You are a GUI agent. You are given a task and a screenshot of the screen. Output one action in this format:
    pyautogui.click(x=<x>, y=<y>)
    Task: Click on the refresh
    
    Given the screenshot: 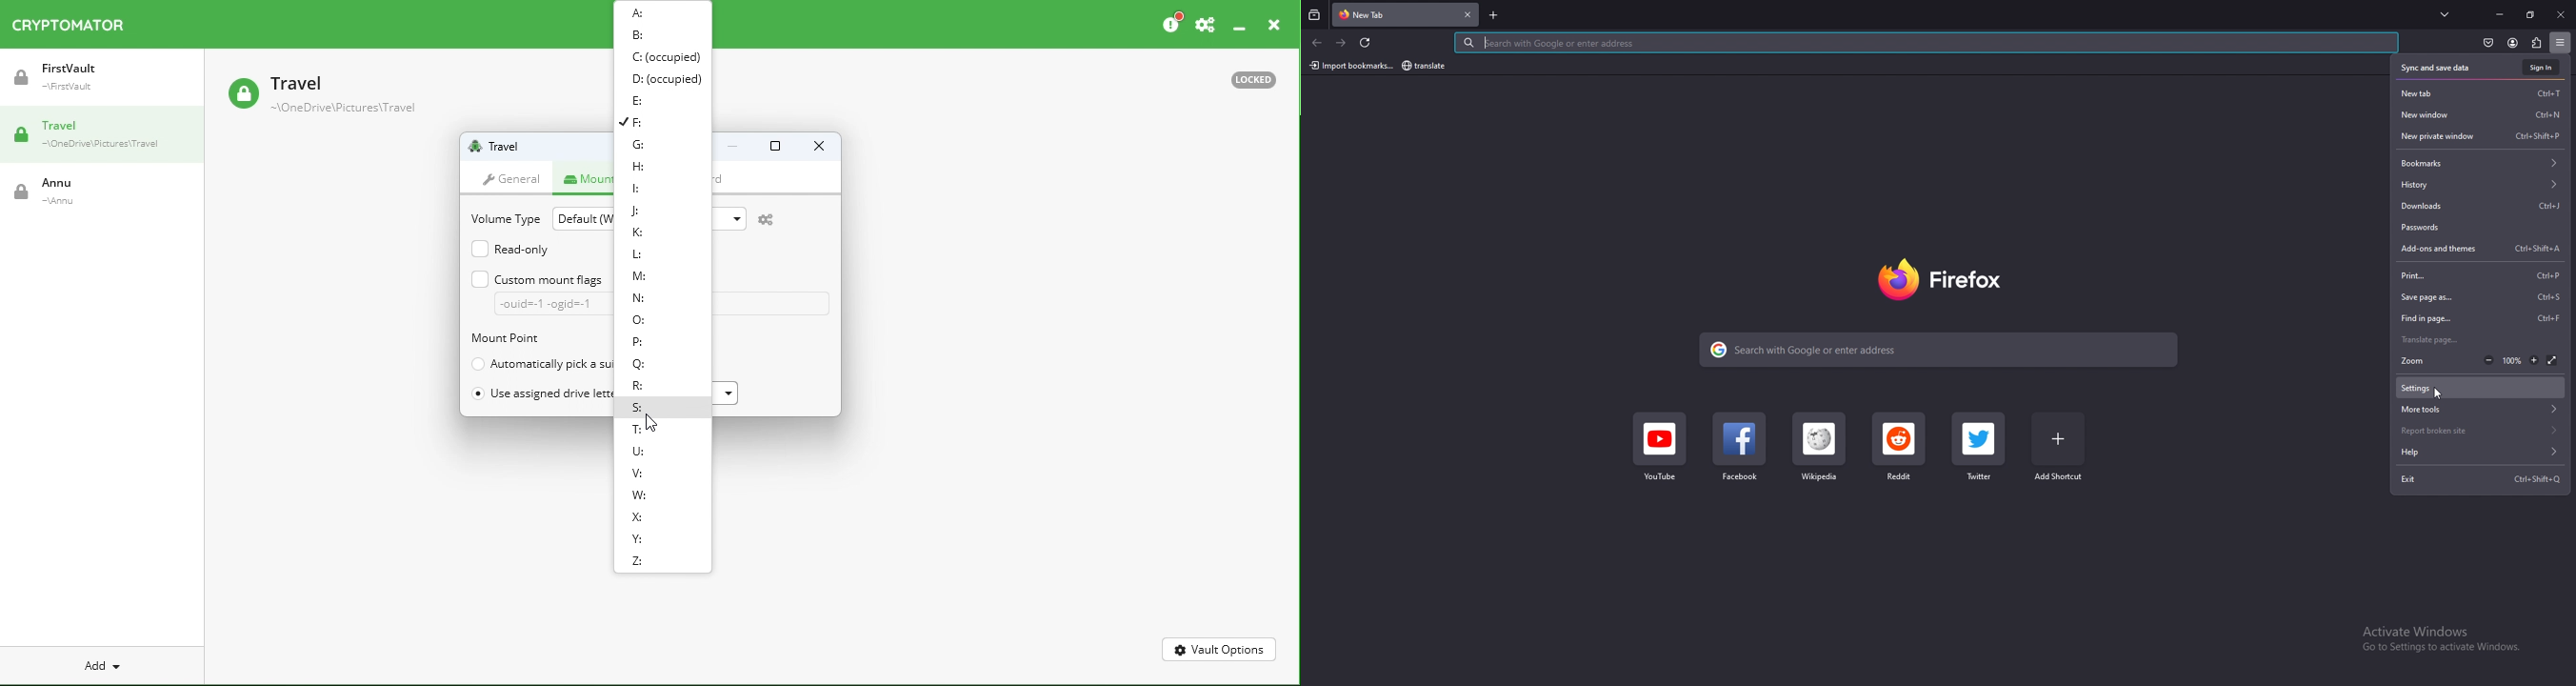 What is the action you would take?
    pyautogui.click(x=1367, y=43)
    